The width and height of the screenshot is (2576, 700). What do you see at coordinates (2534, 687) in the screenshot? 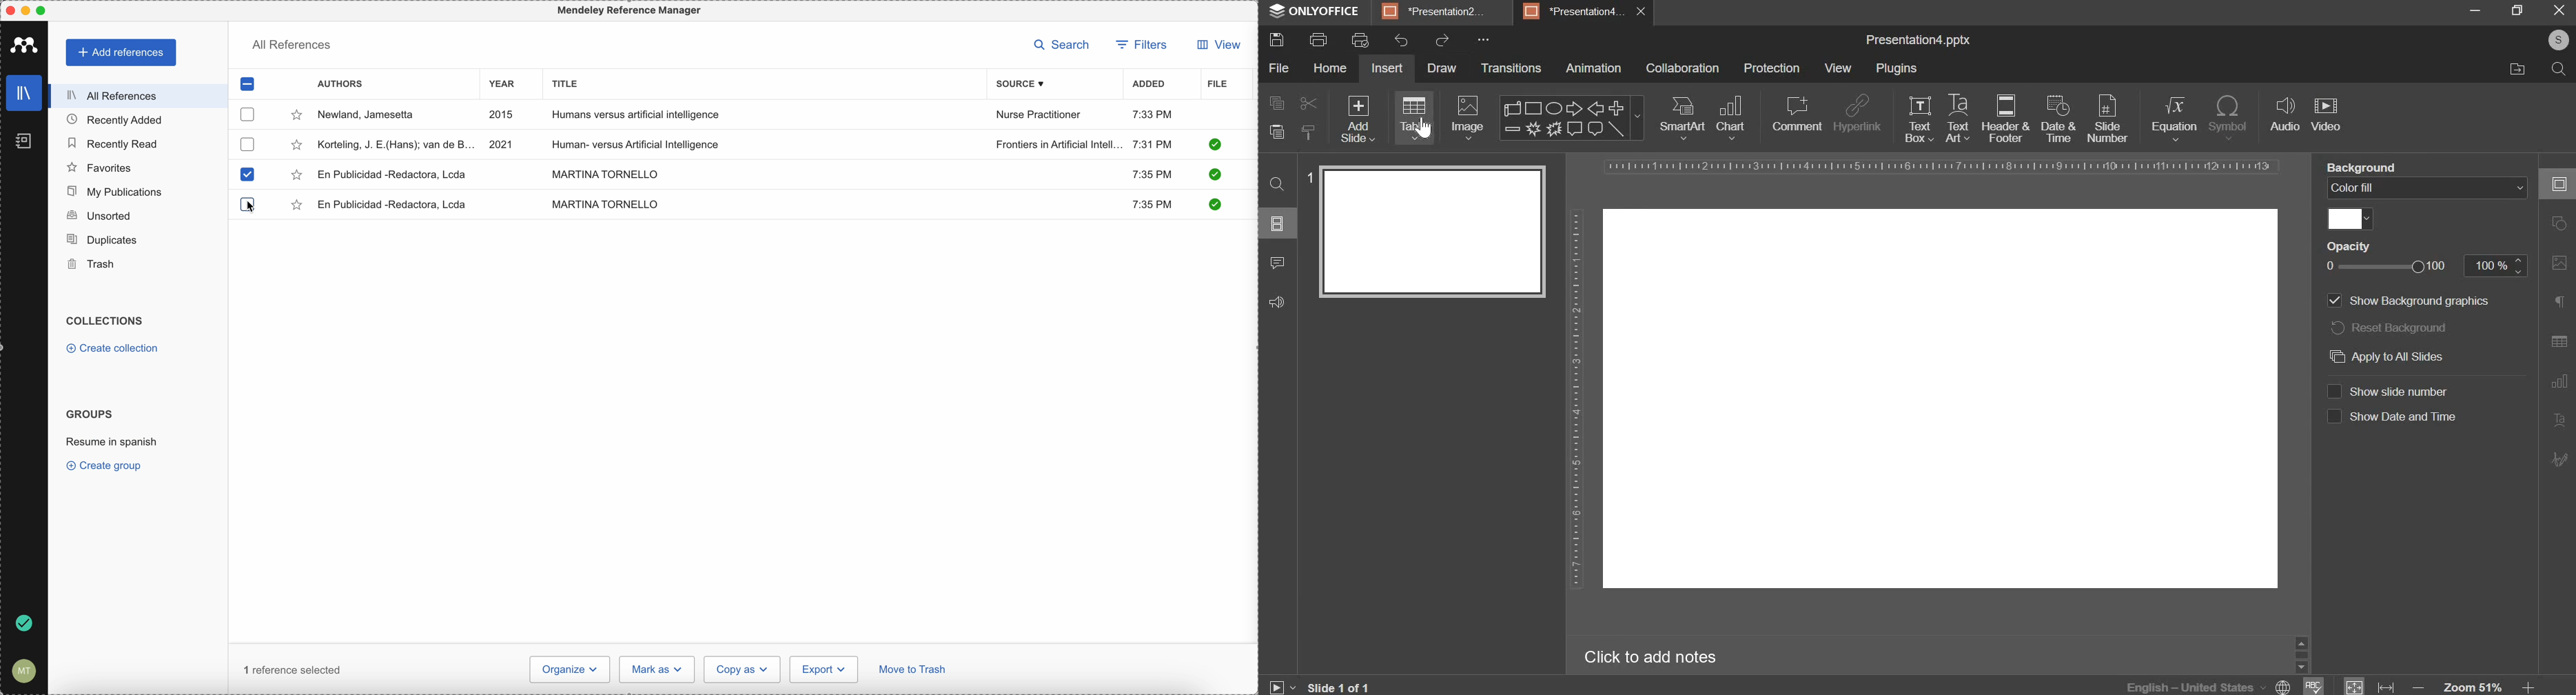
I see `zoom in` at bounding box center [2534, 687].